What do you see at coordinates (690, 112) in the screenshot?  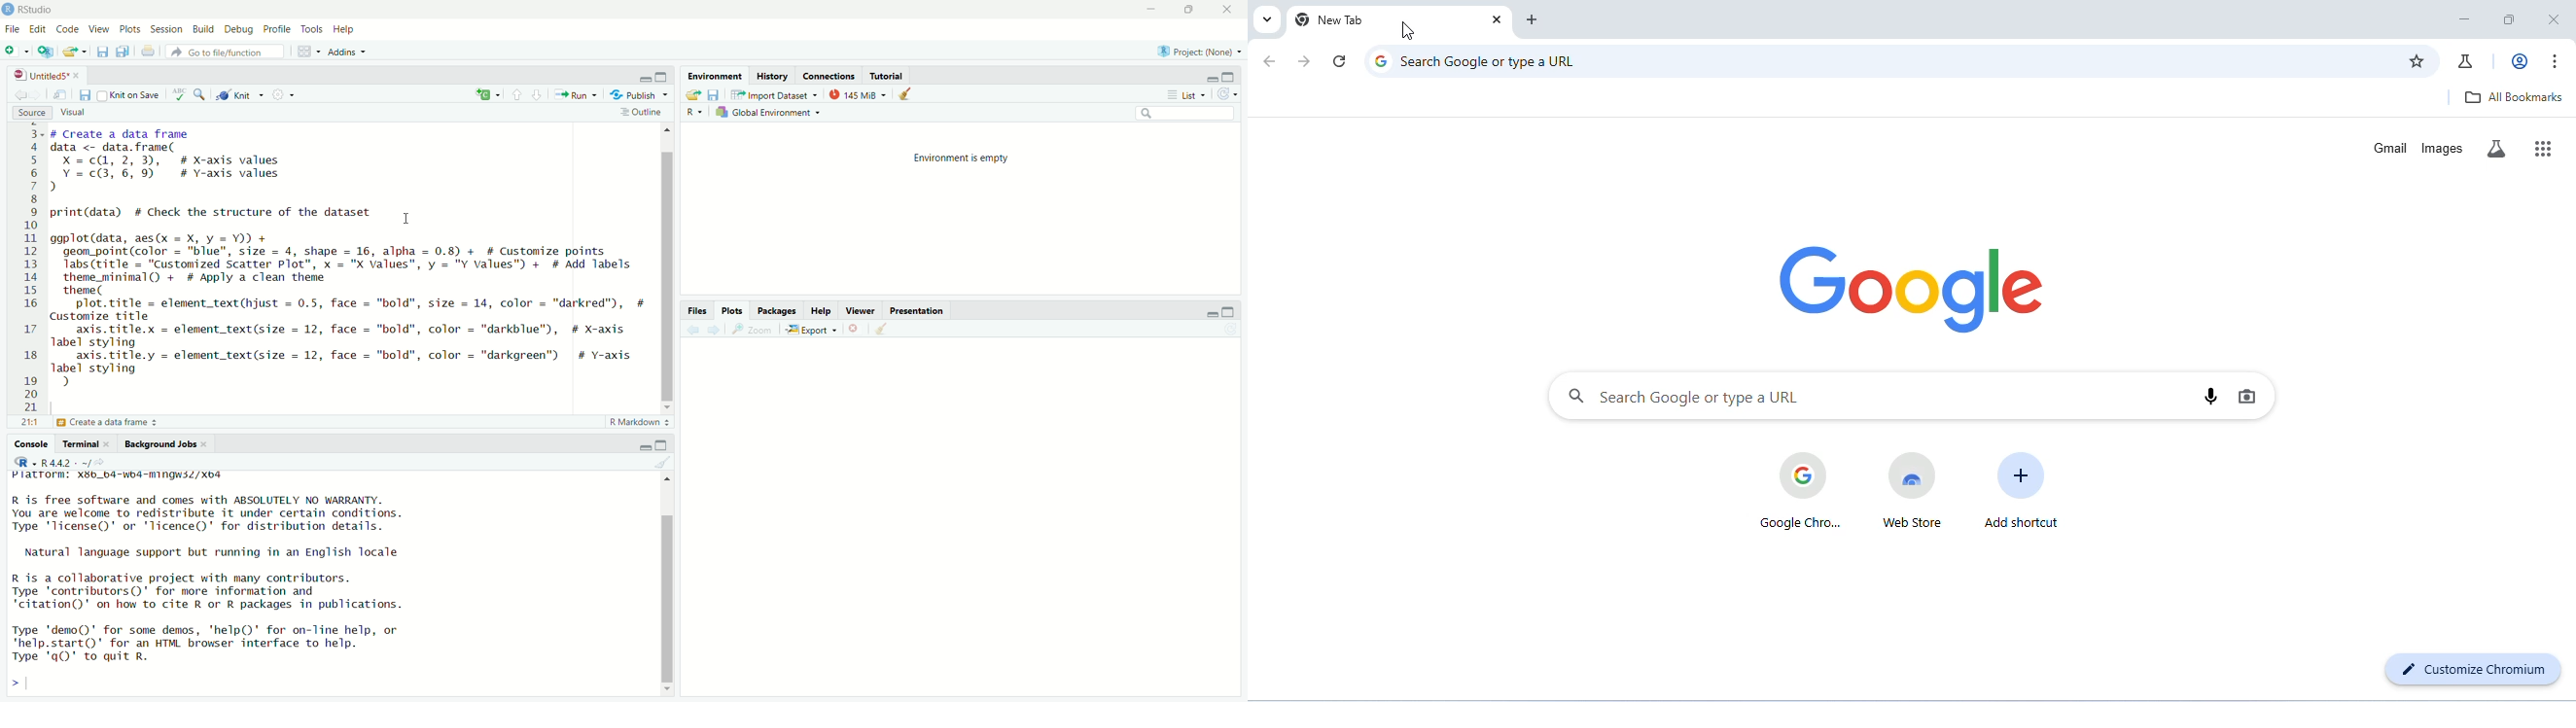 I see `R` at bounding box center [690, 112].